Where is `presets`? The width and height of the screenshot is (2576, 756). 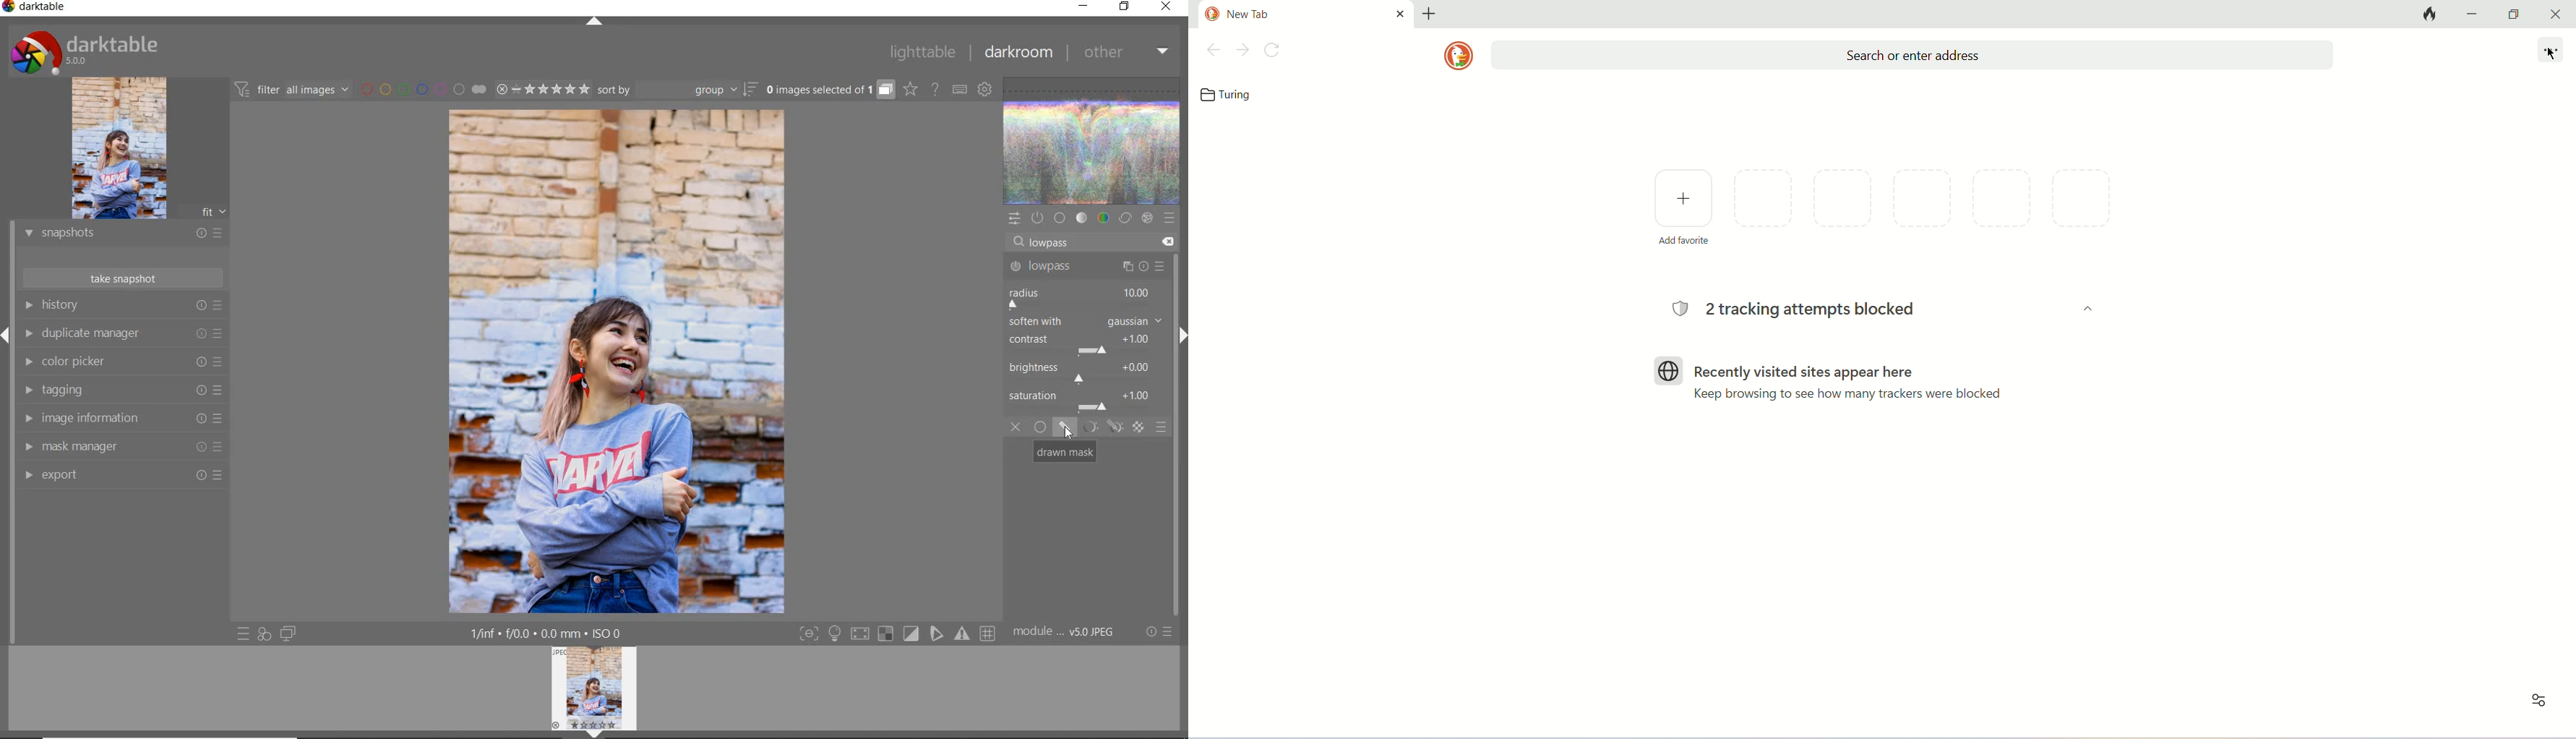 presets is located at coordinates (1170, 218).